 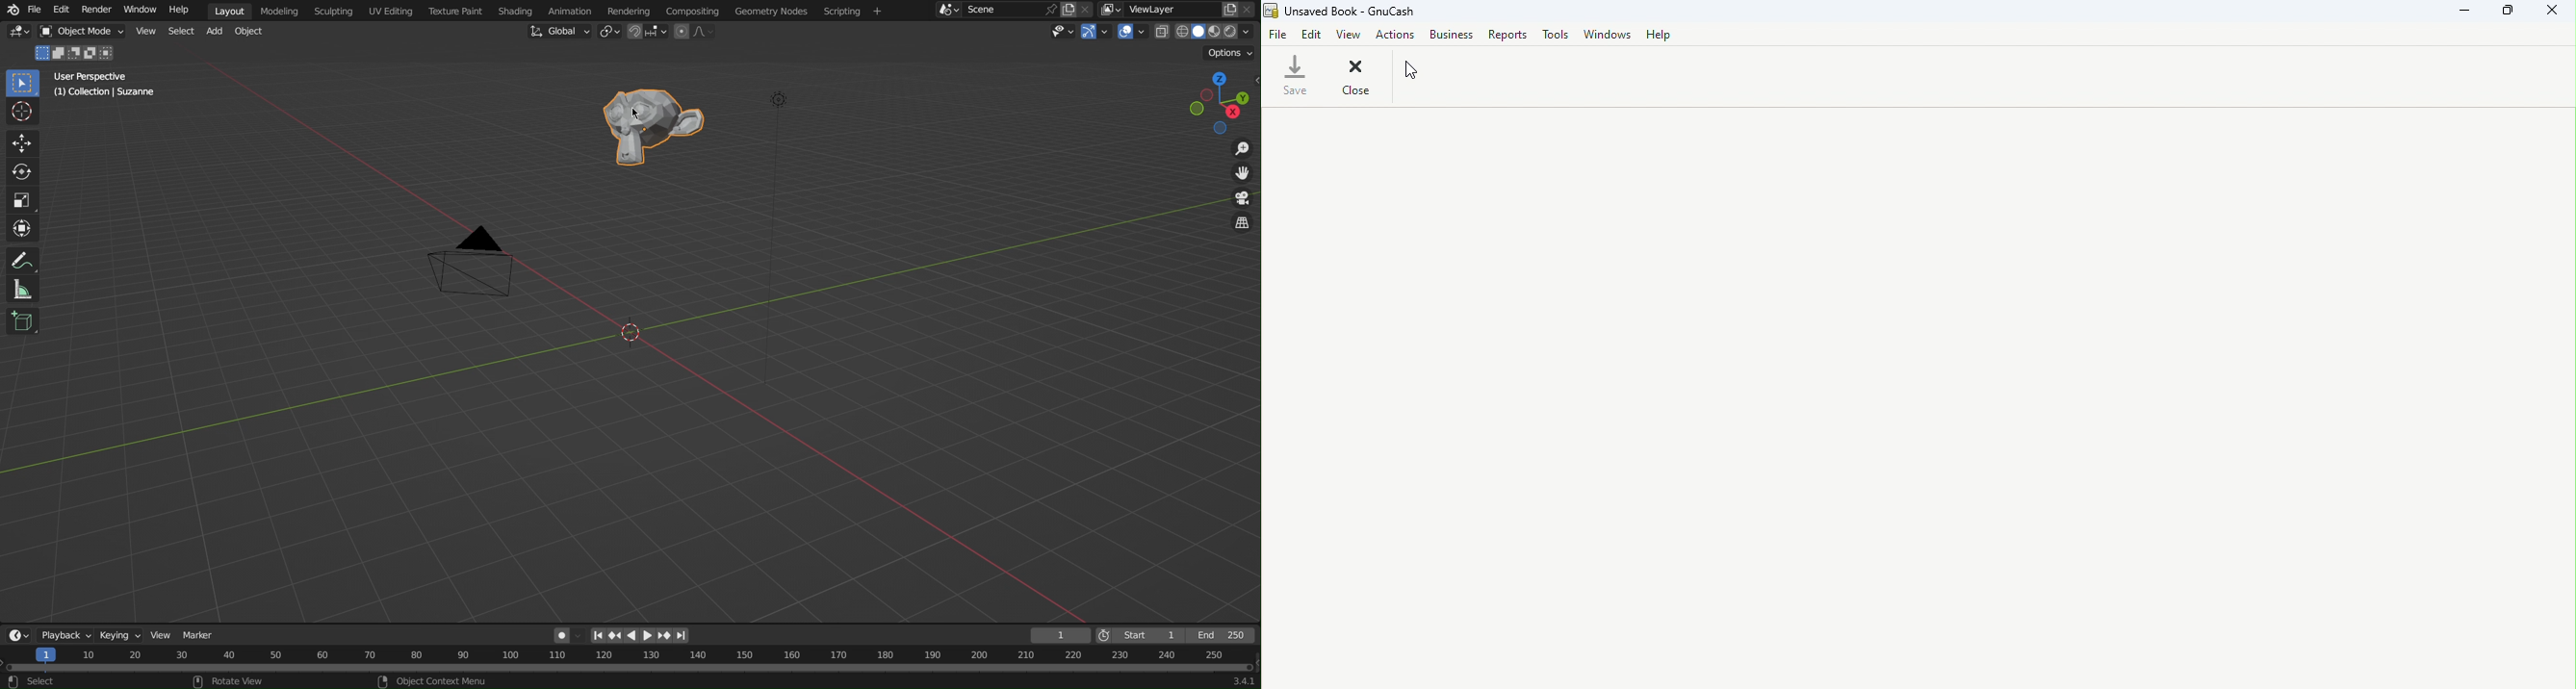 What do you see at coordinates (570, 636) in the screenshot?
I see `Auto Keying` at bounding box center [570, 636].